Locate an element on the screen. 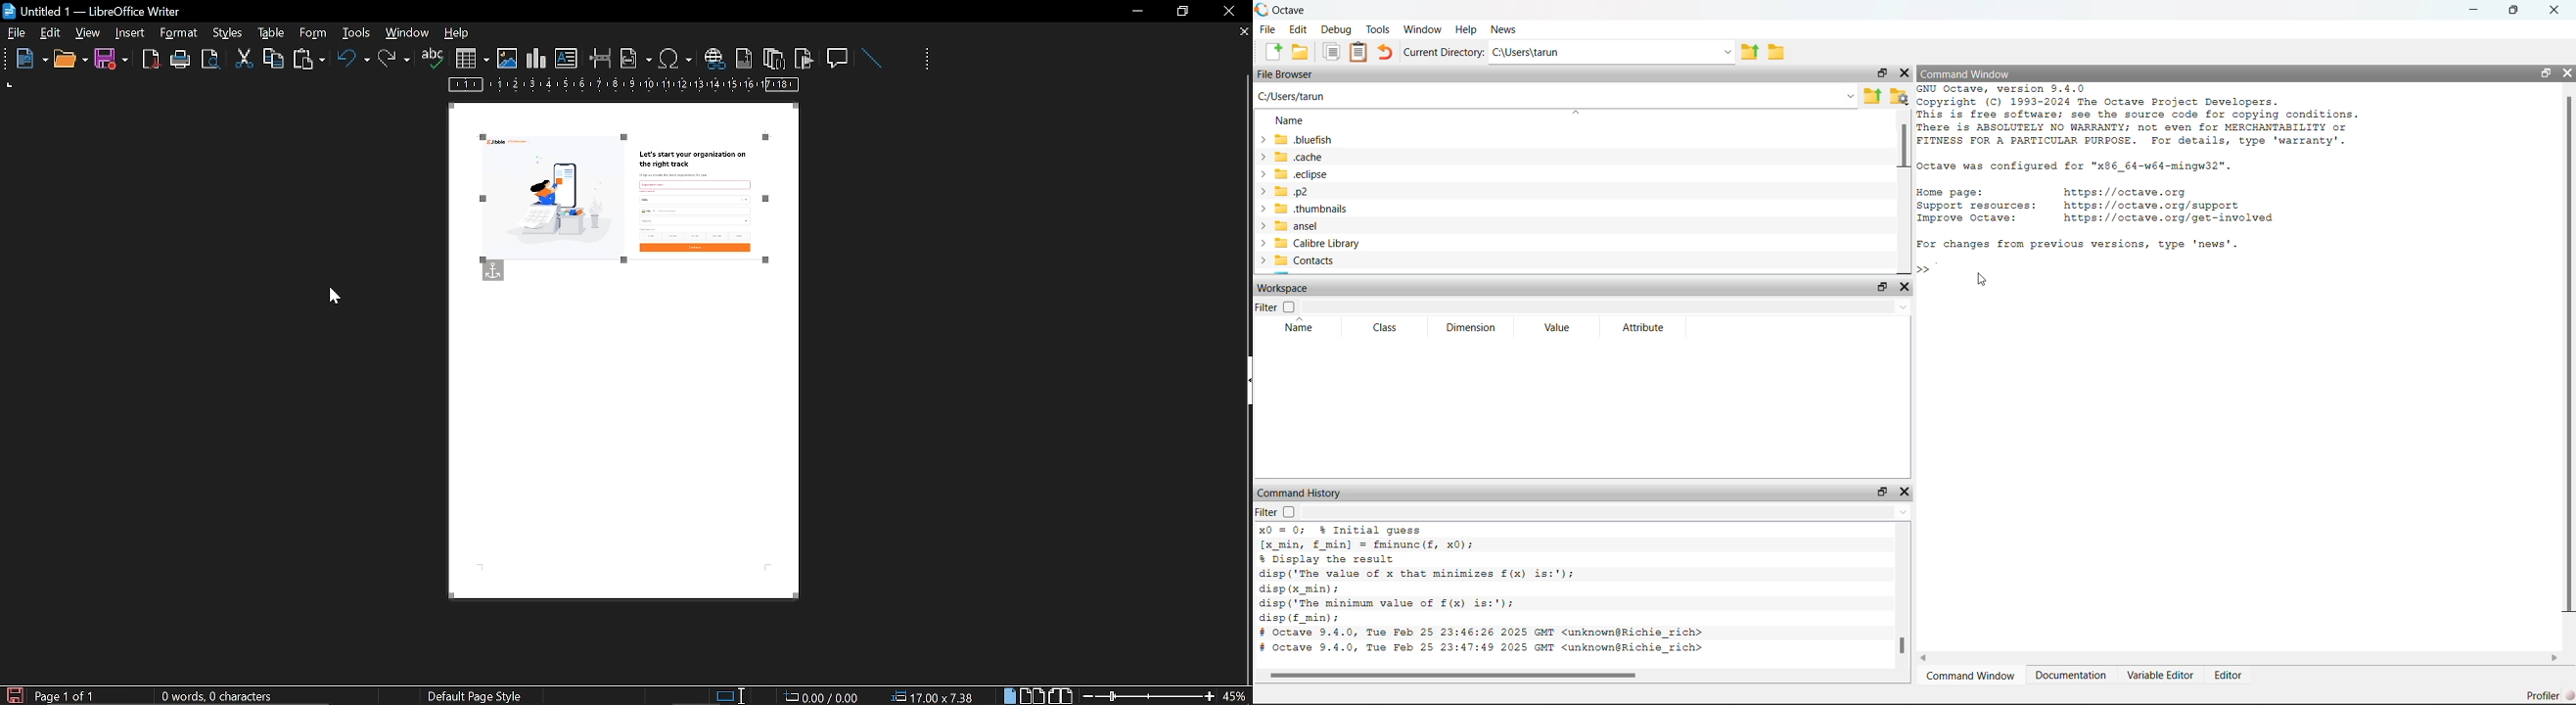 The image size is (2576, 728). Maximize / Restore is located at coordinates (1881, 489).